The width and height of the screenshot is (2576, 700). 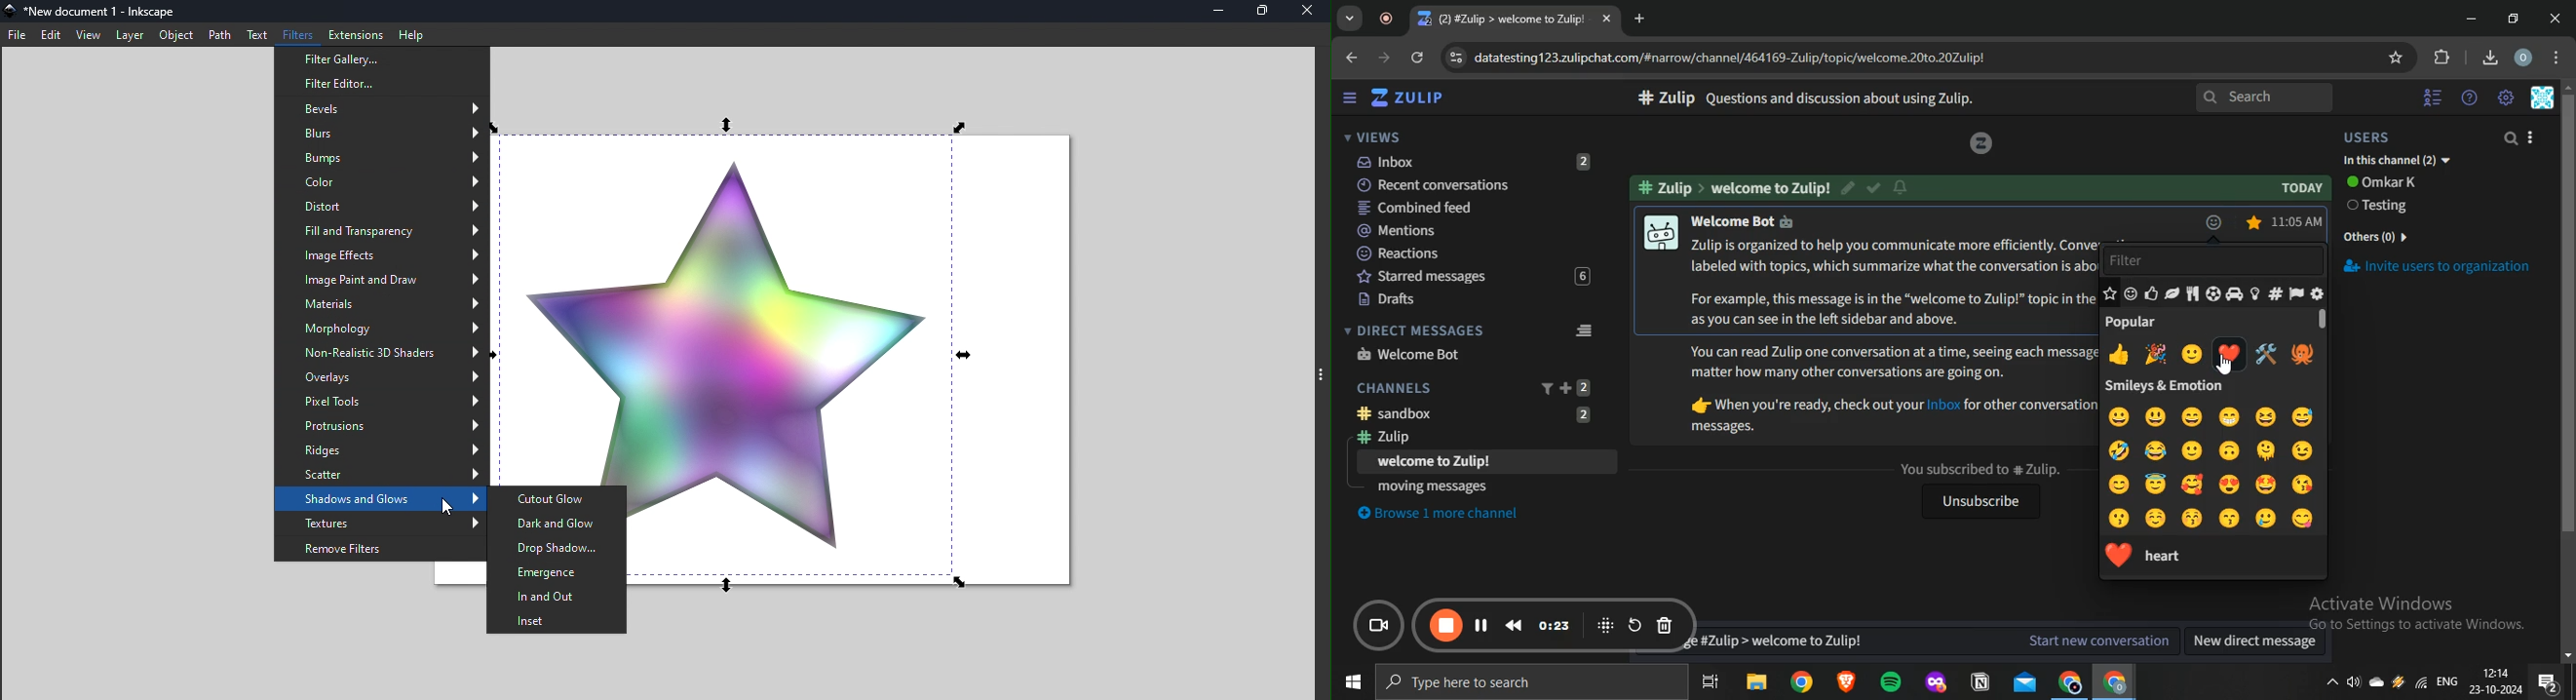 What do you see at coordinates (2228, 518) in the screenshot?
I see `kiss smiling eyes` at bounding box center [2228, 518].